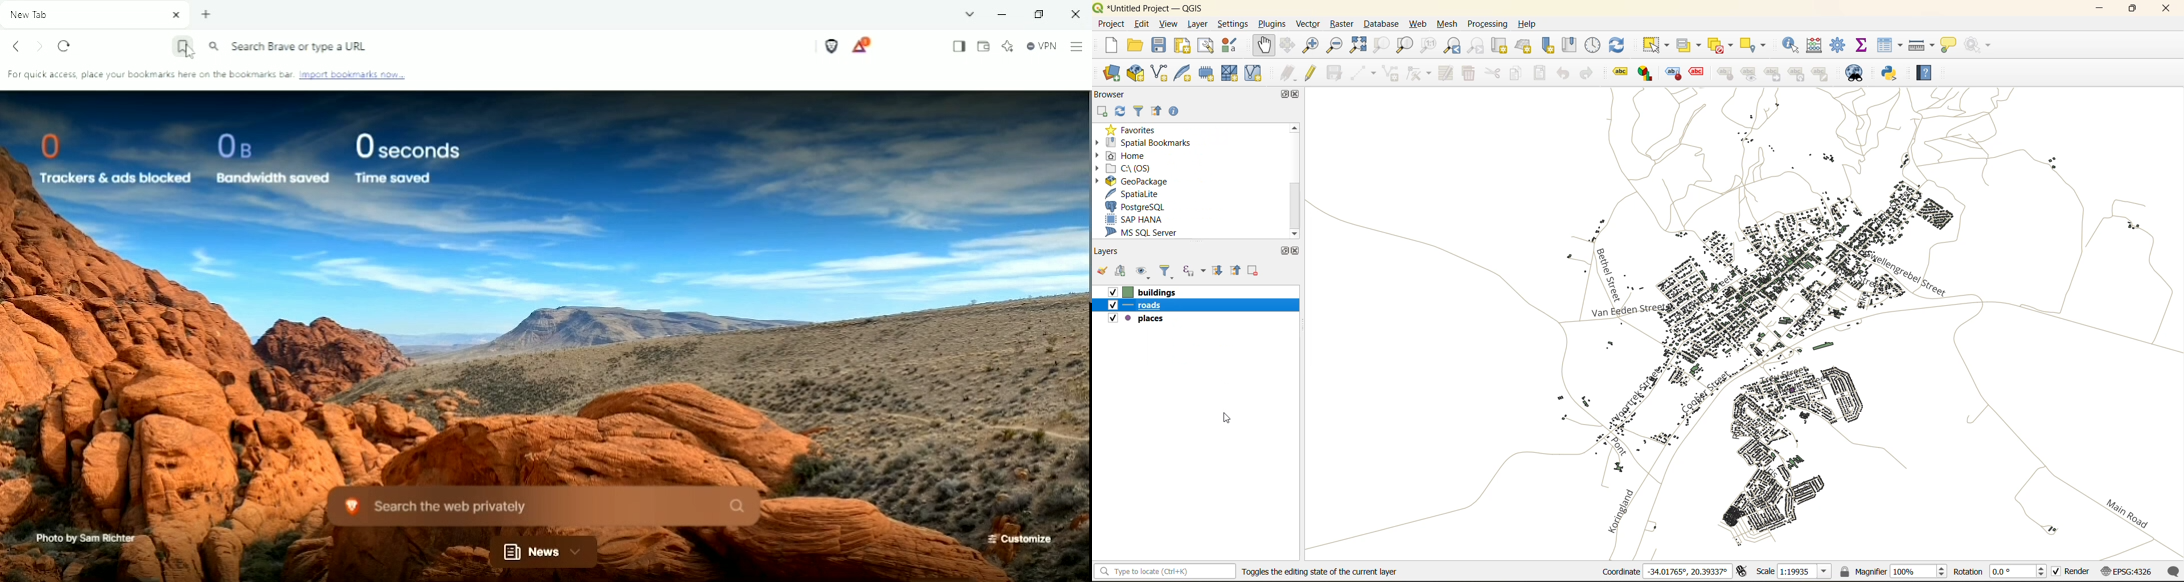 The width and height of the screenshot is (2184, 588). I want to click on measure line, so click(1922, 44).